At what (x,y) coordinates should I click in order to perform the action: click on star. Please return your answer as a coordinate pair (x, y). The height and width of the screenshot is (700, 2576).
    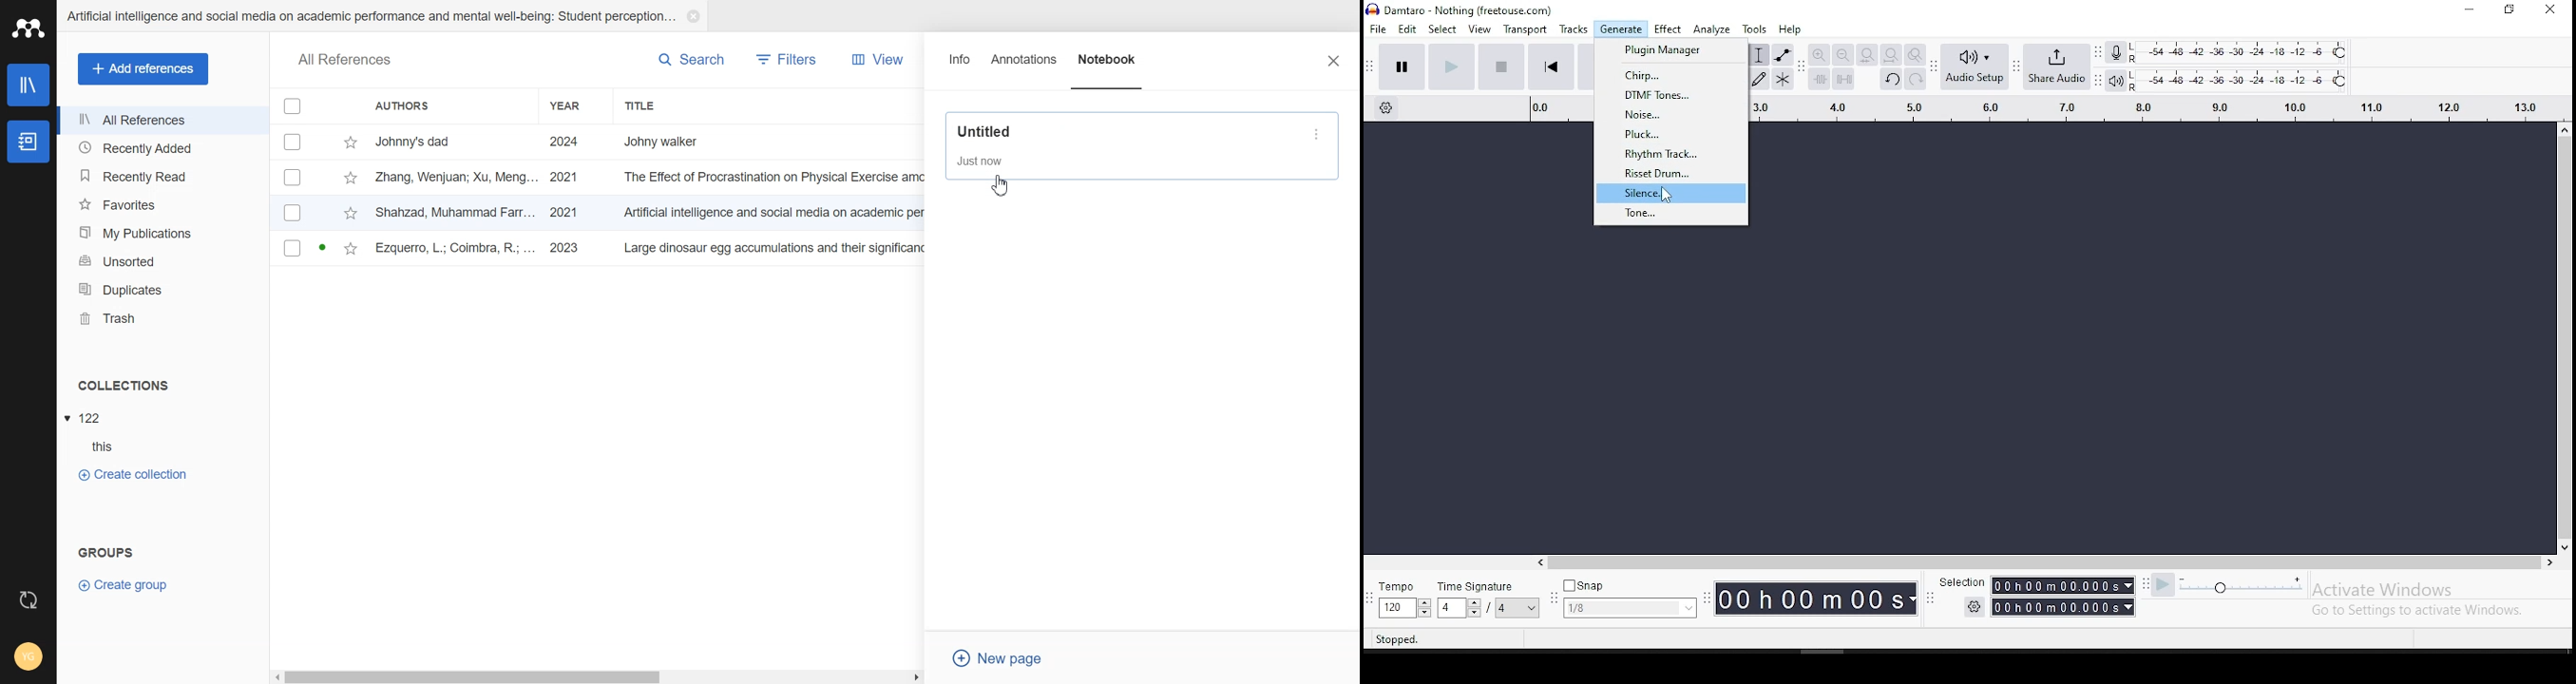
    Looking at the image, I should click on (351, 143).